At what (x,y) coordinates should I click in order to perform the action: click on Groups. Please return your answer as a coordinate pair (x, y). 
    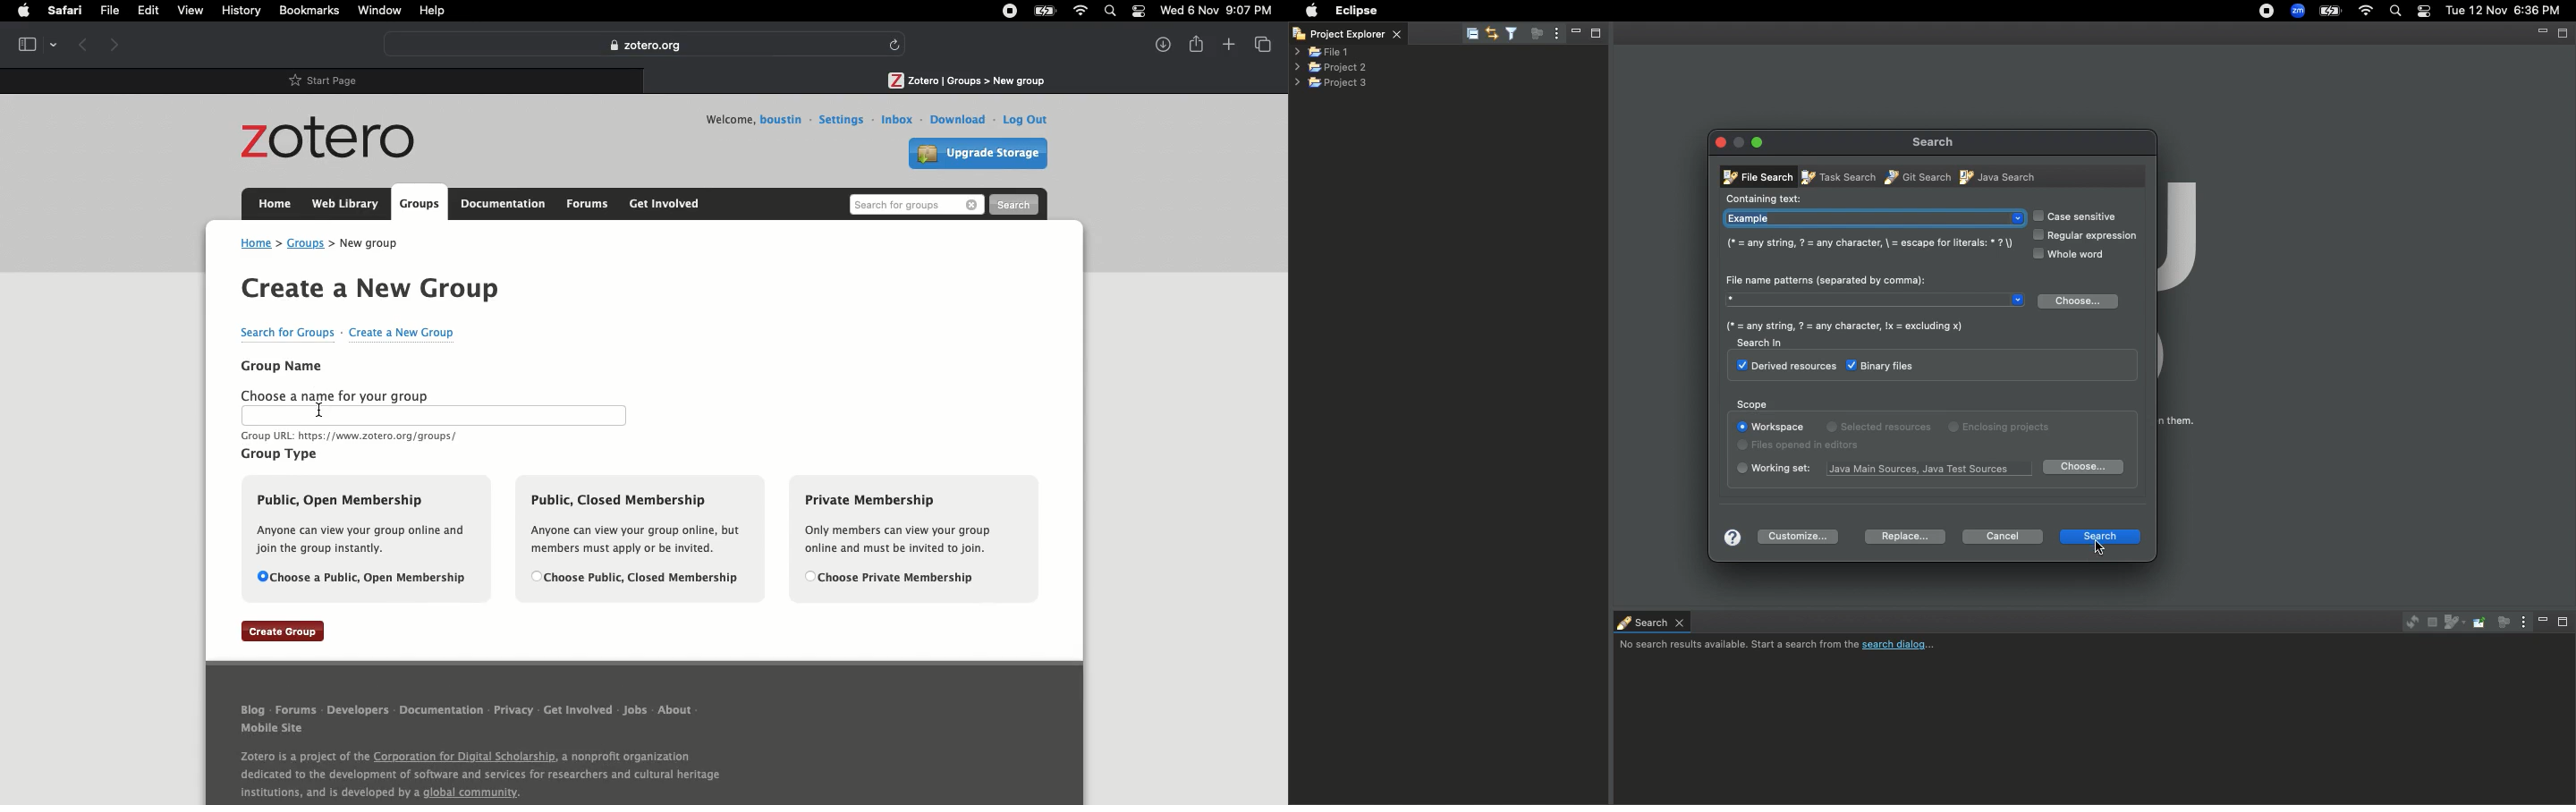
    Looking at the image, I should click on (418, 204).